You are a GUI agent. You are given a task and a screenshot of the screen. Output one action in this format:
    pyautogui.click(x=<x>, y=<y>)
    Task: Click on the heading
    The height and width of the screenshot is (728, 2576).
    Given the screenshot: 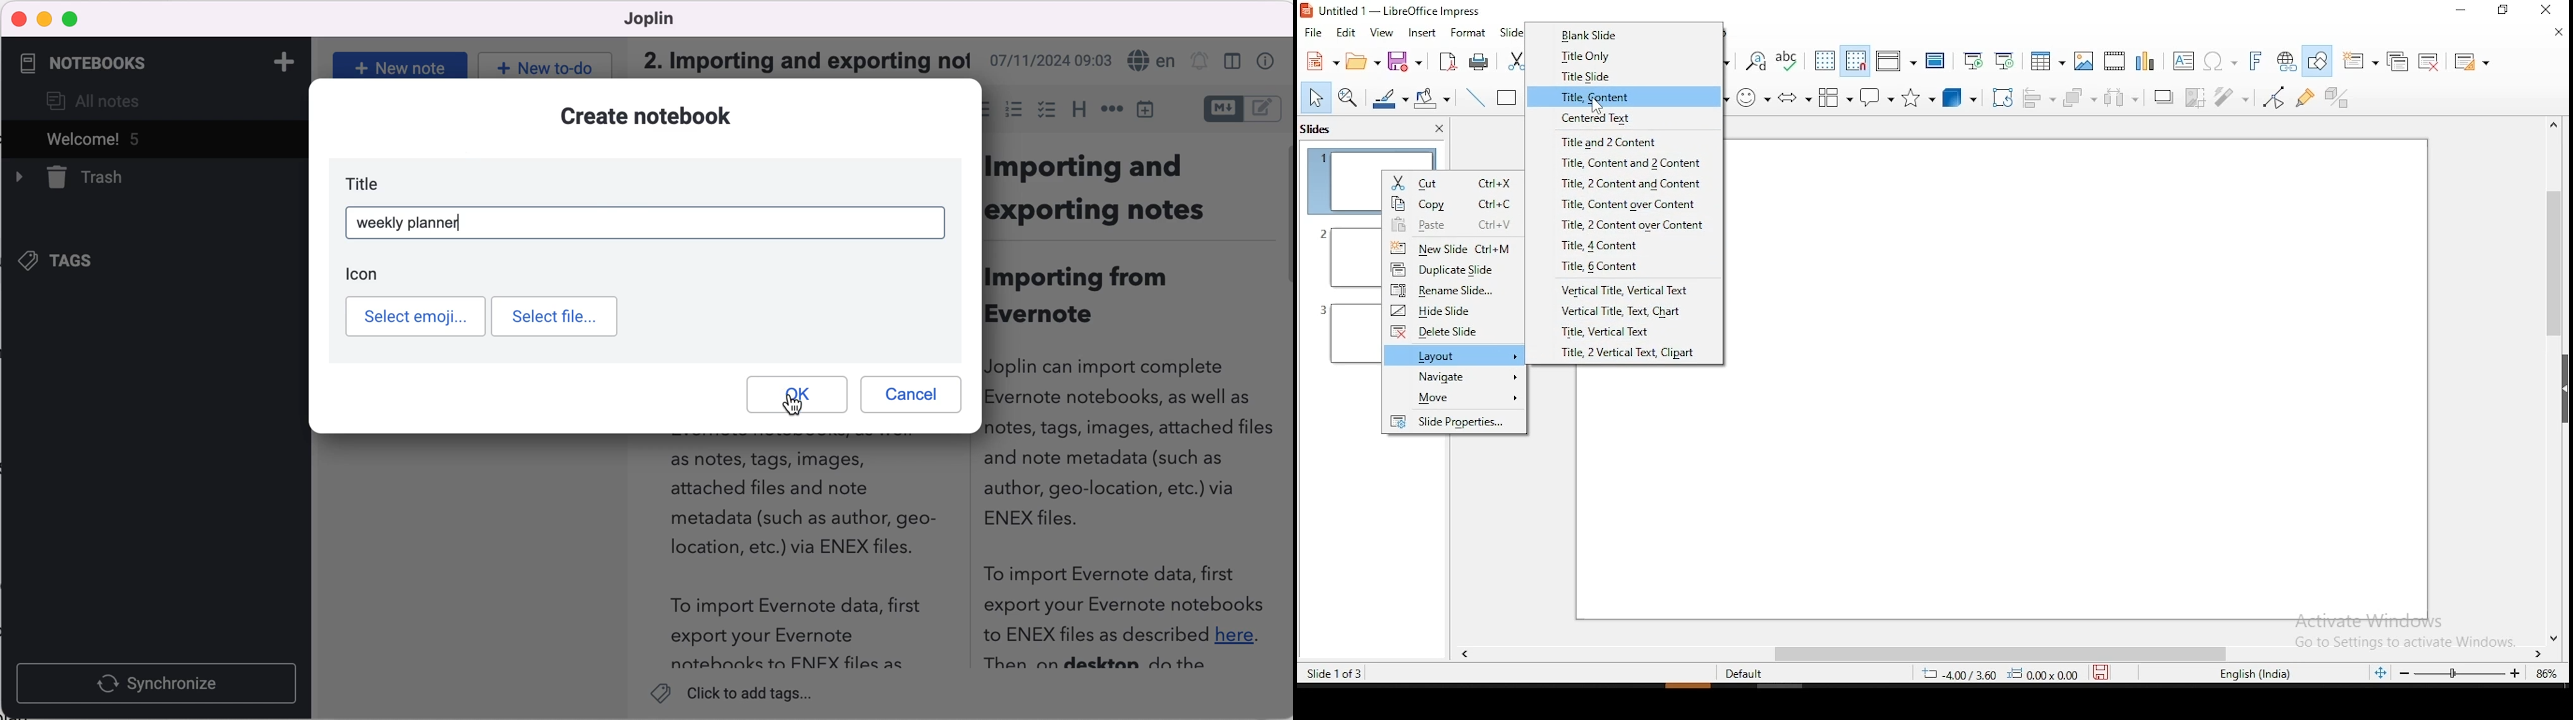 What is the action you would take?
    pyautogui.click(x=1078, y=108)
    